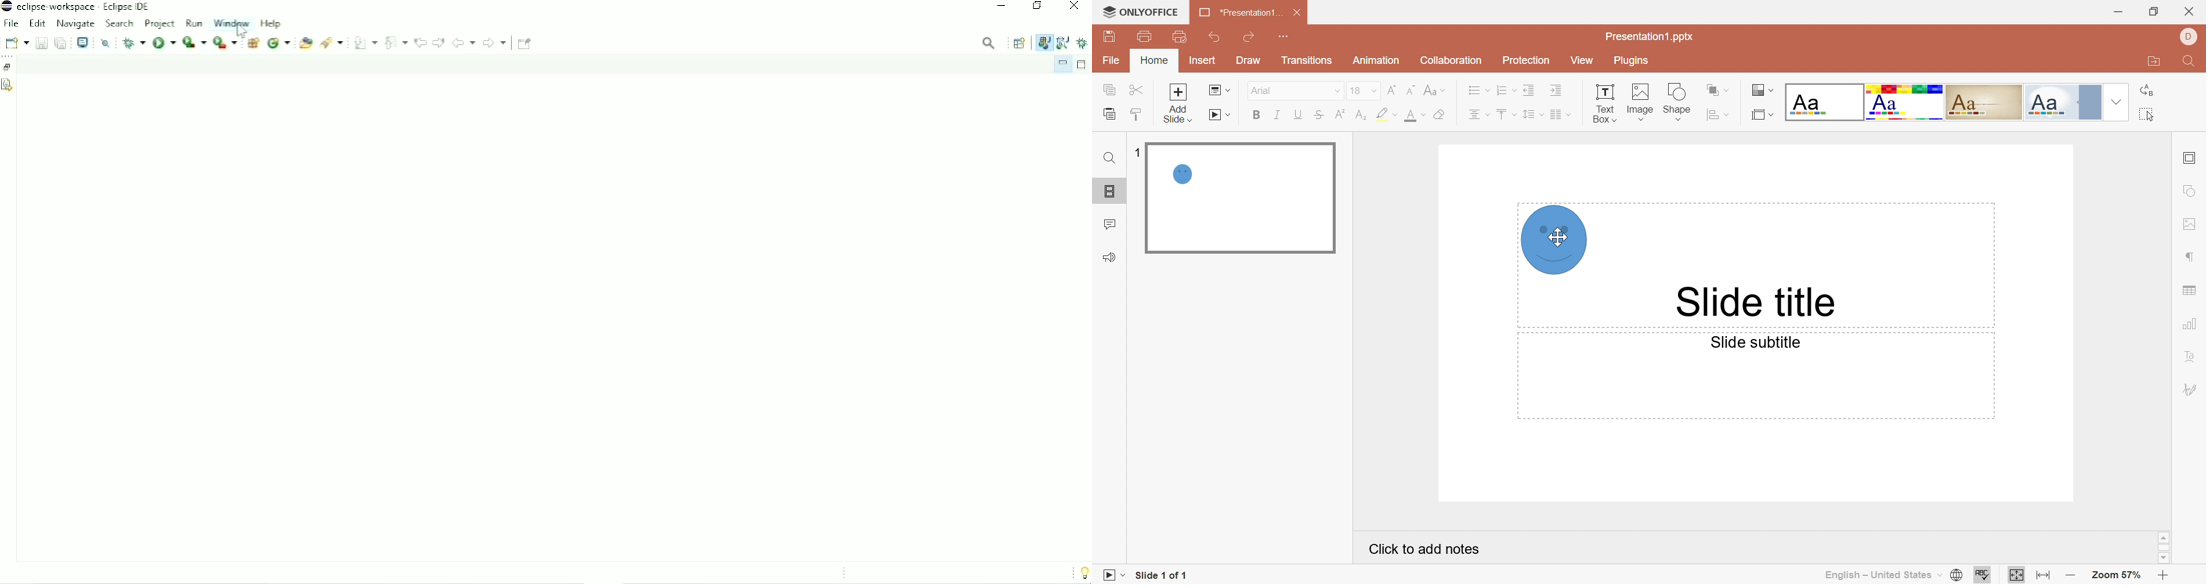  What do you see at coordinates (1249, 61) in the screenshot?
I see `Draw` at bounding box center [1249, 61].